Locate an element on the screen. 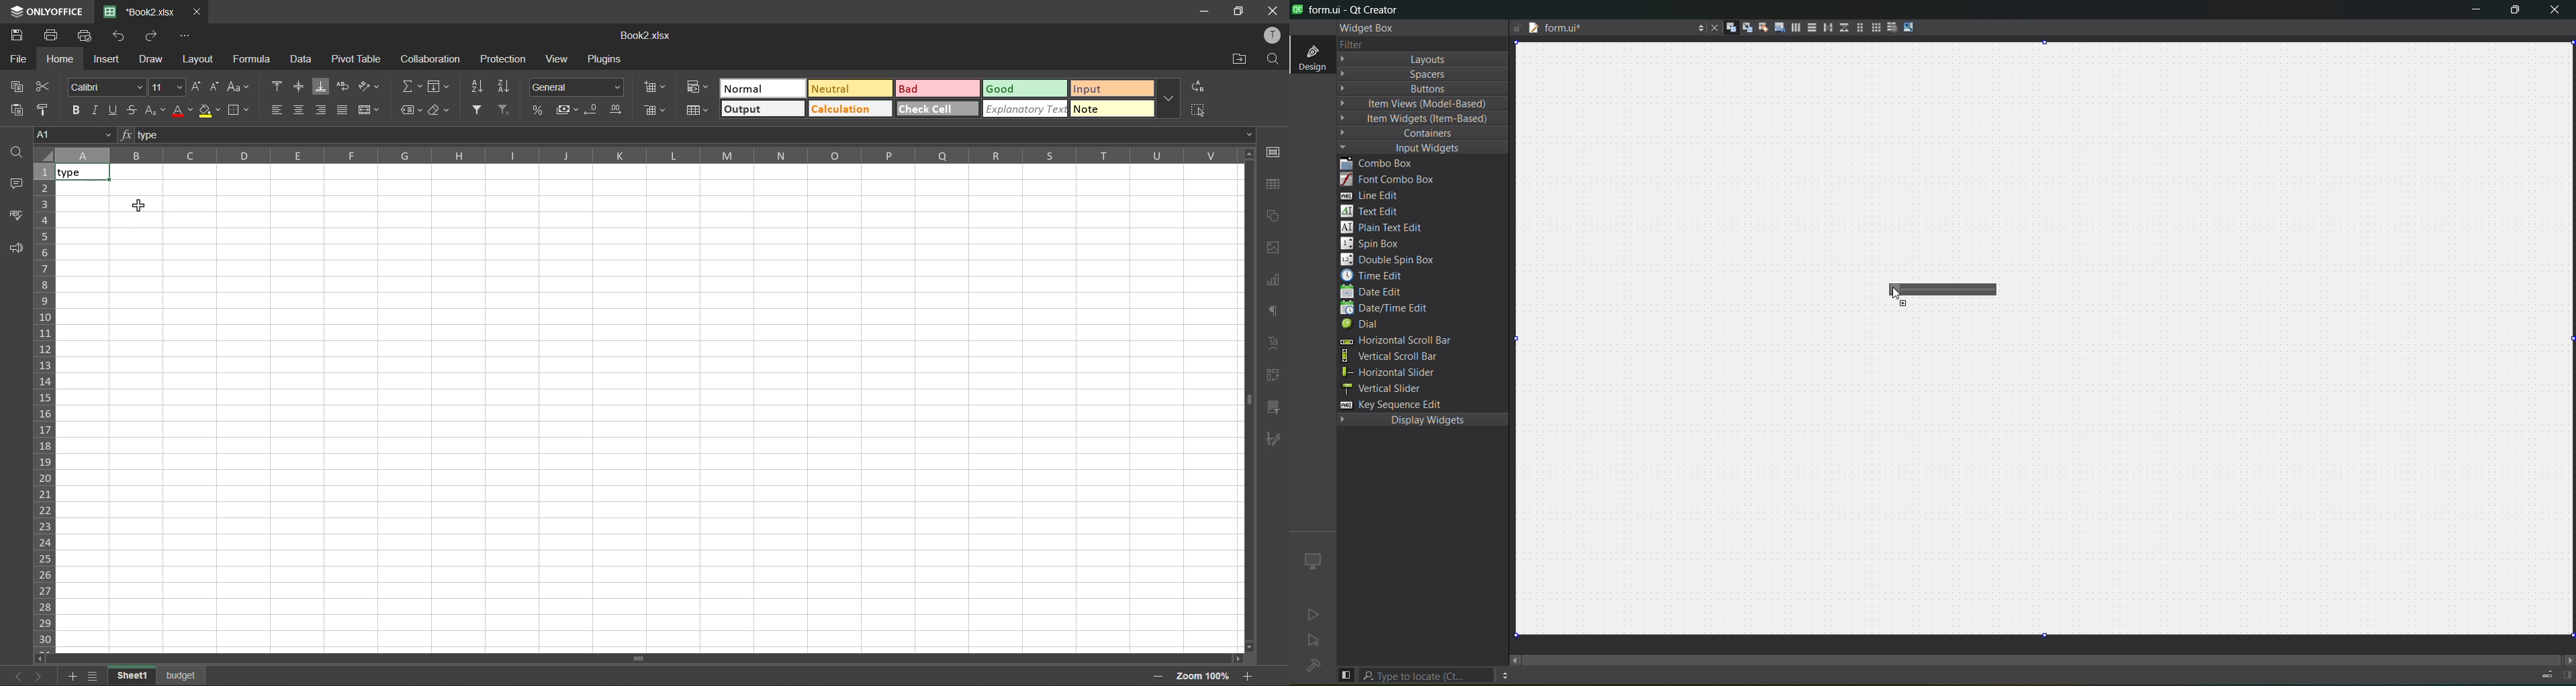 This screenshot has width=2576, height=700. number format is located at coordinates (577, 87).